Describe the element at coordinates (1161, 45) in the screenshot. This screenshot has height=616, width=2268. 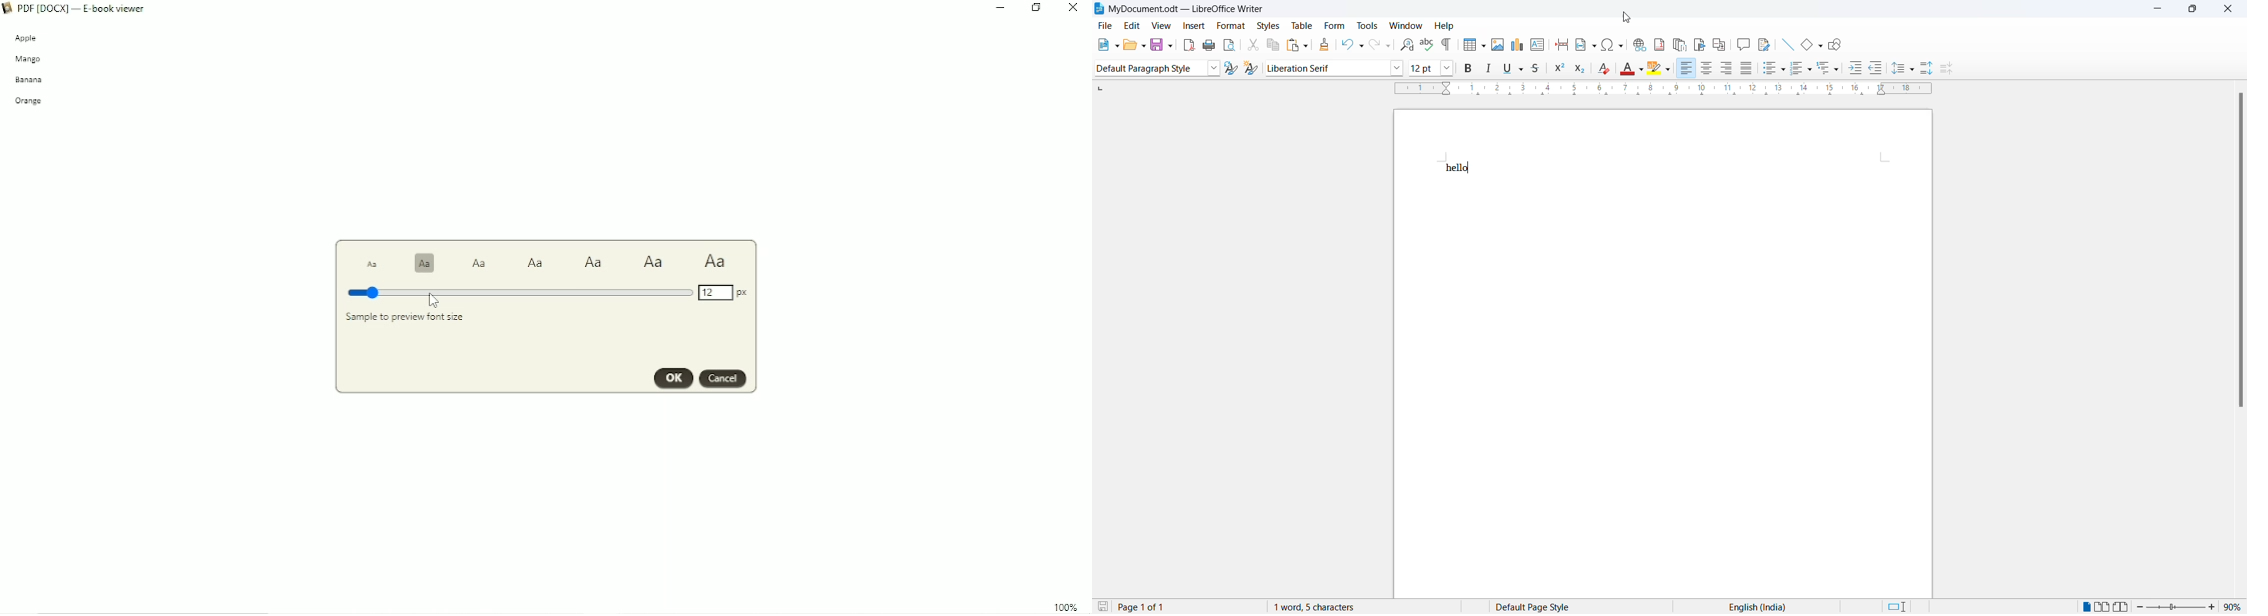
I see `Save options` at that location.